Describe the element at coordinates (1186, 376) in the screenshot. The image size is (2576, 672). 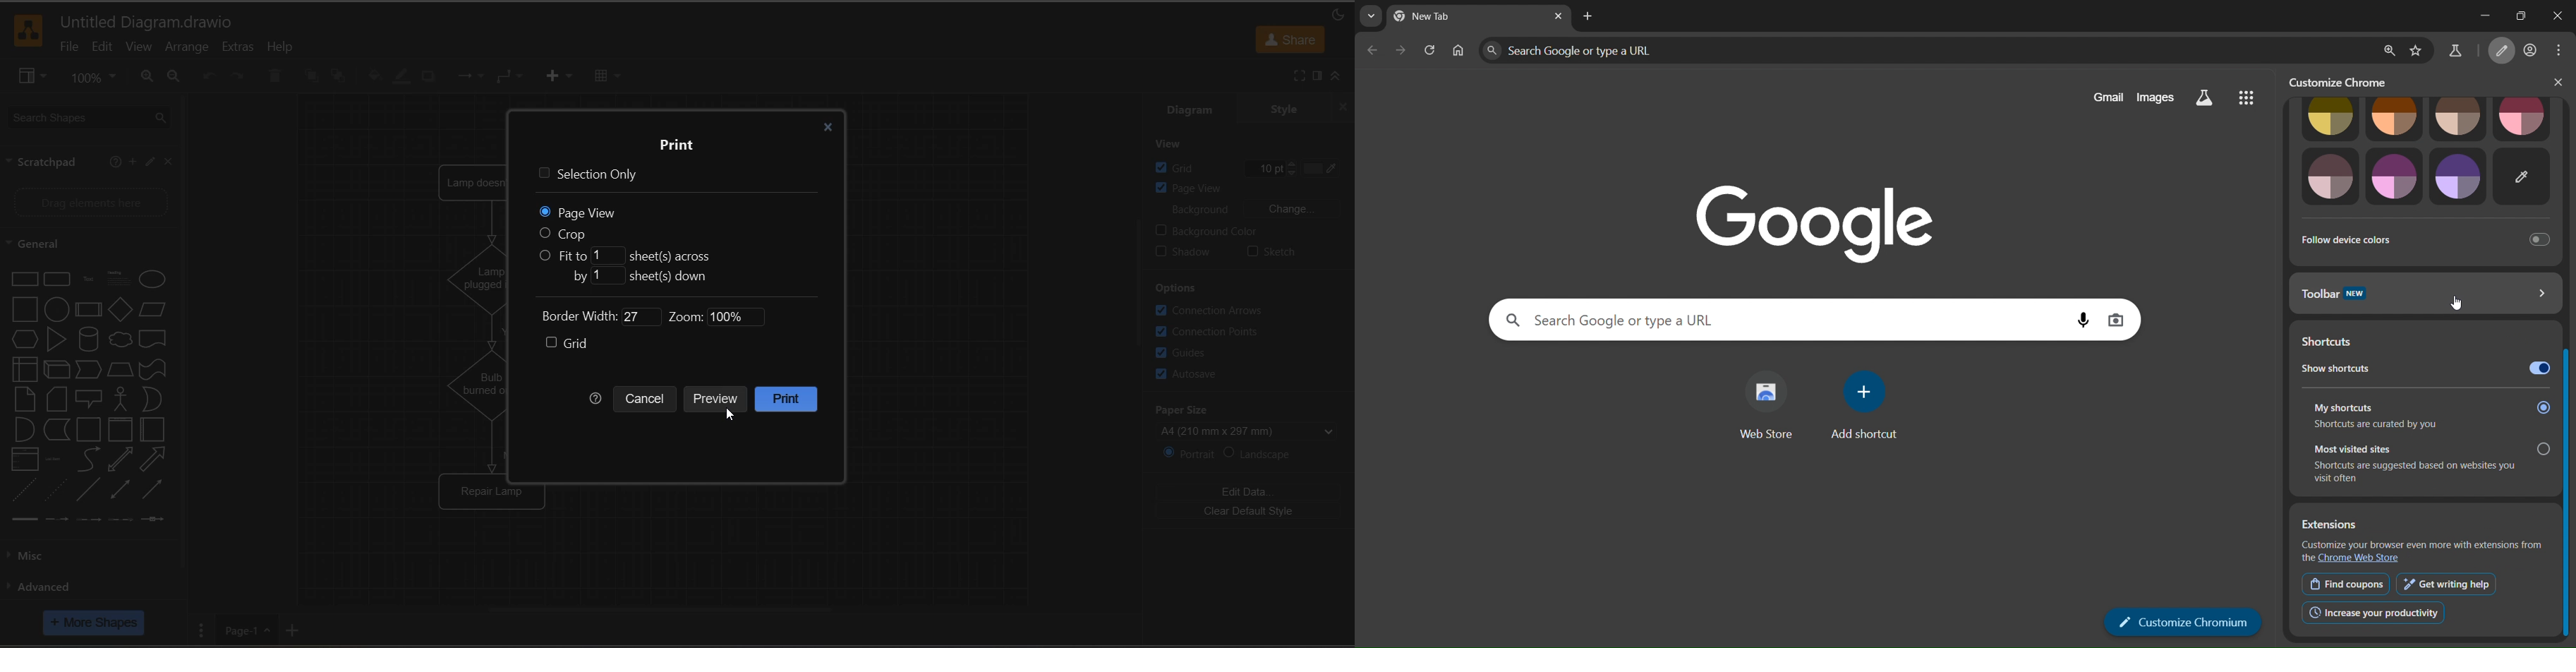
I see `autosave` at that location.